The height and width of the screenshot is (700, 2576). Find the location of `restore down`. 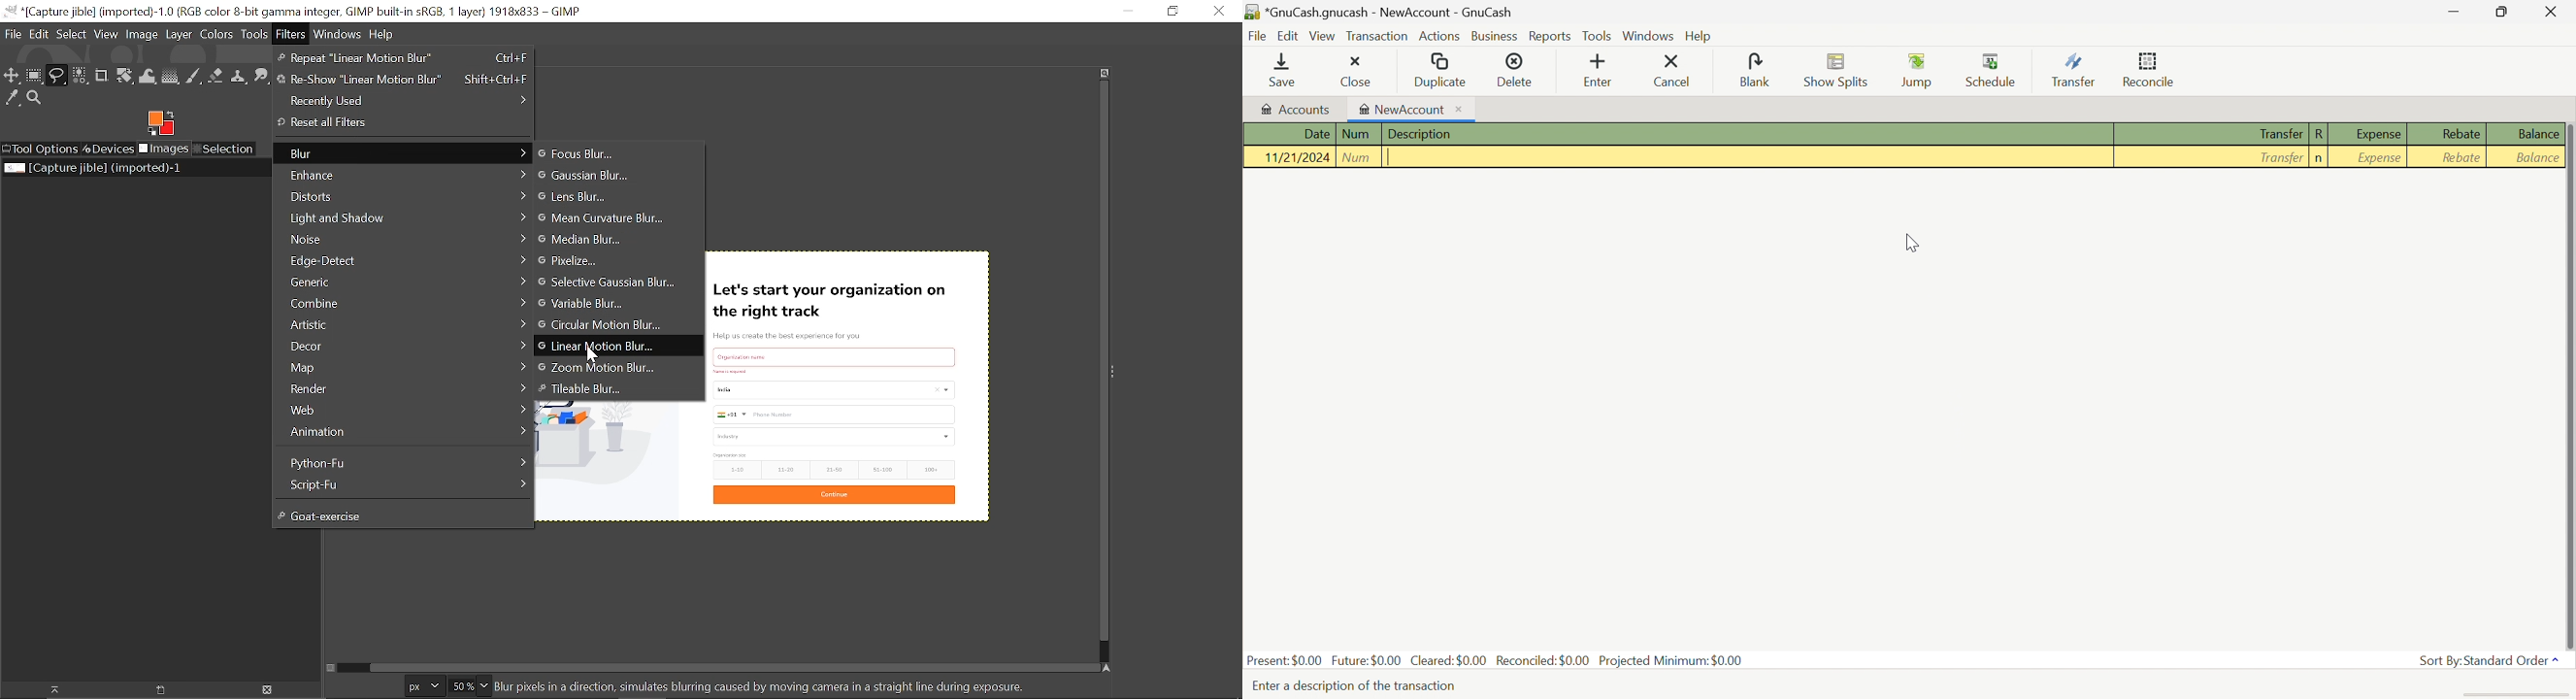

restore down is located at coordinates (1172, 11).